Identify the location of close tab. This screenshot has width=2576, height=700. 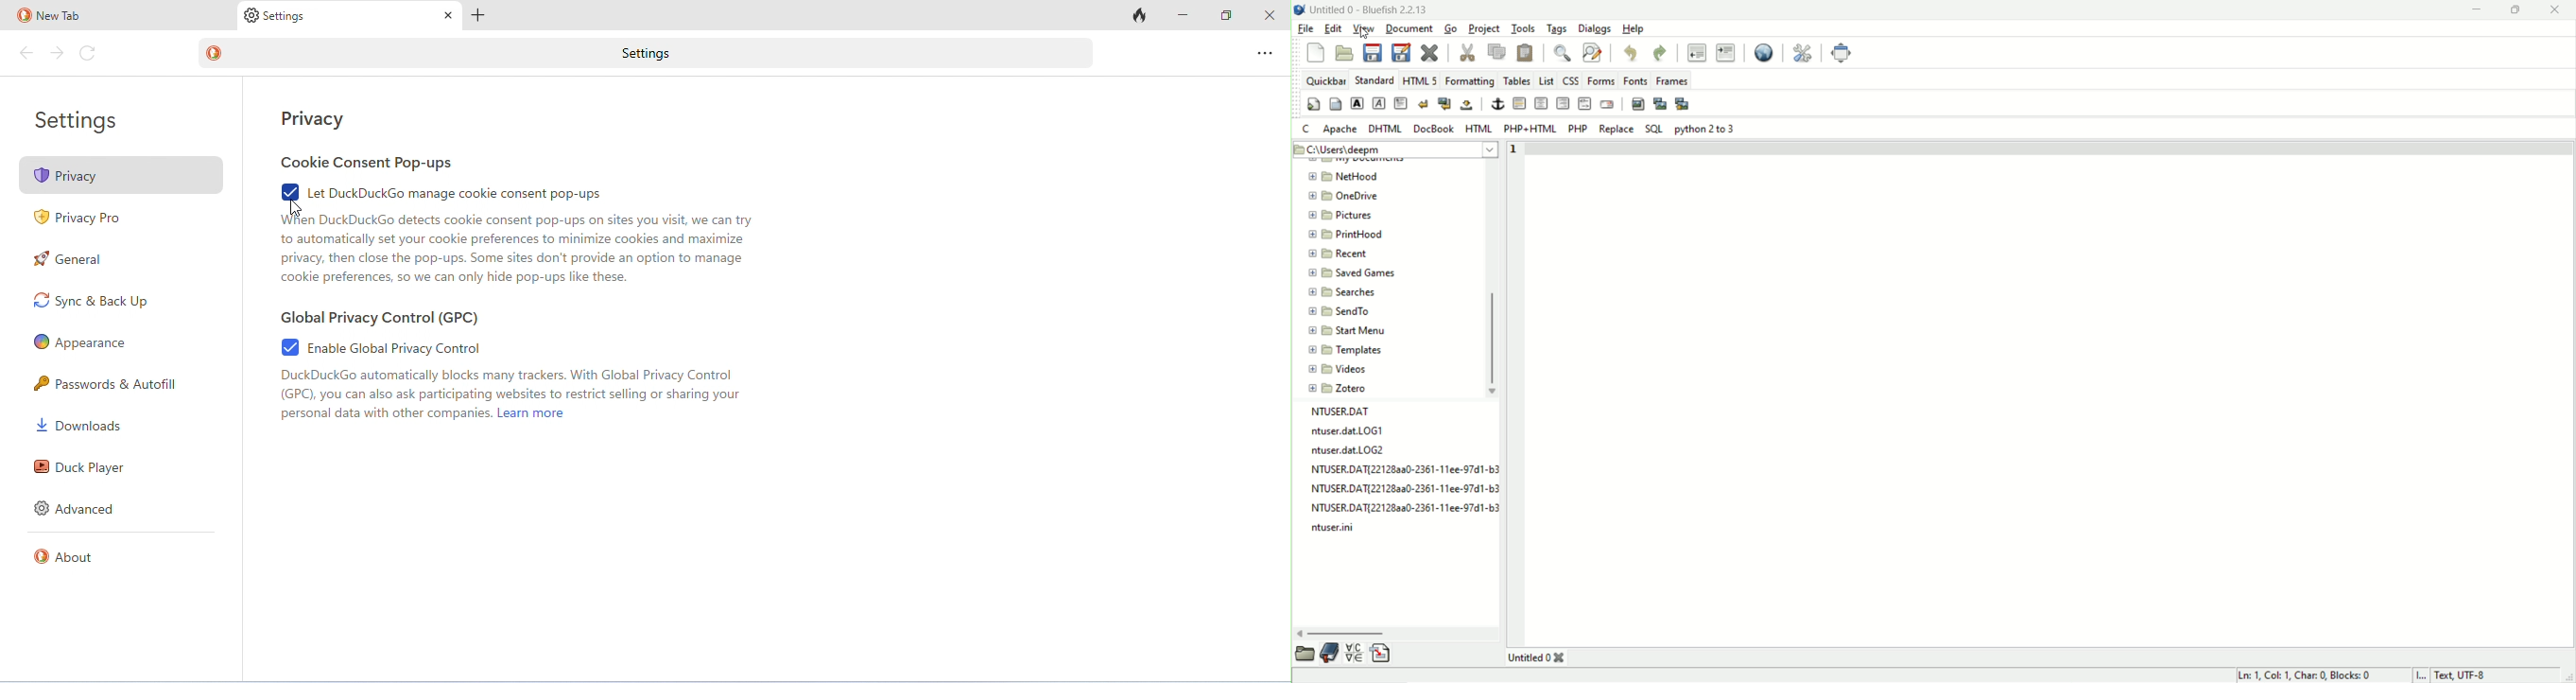
(449, 16).